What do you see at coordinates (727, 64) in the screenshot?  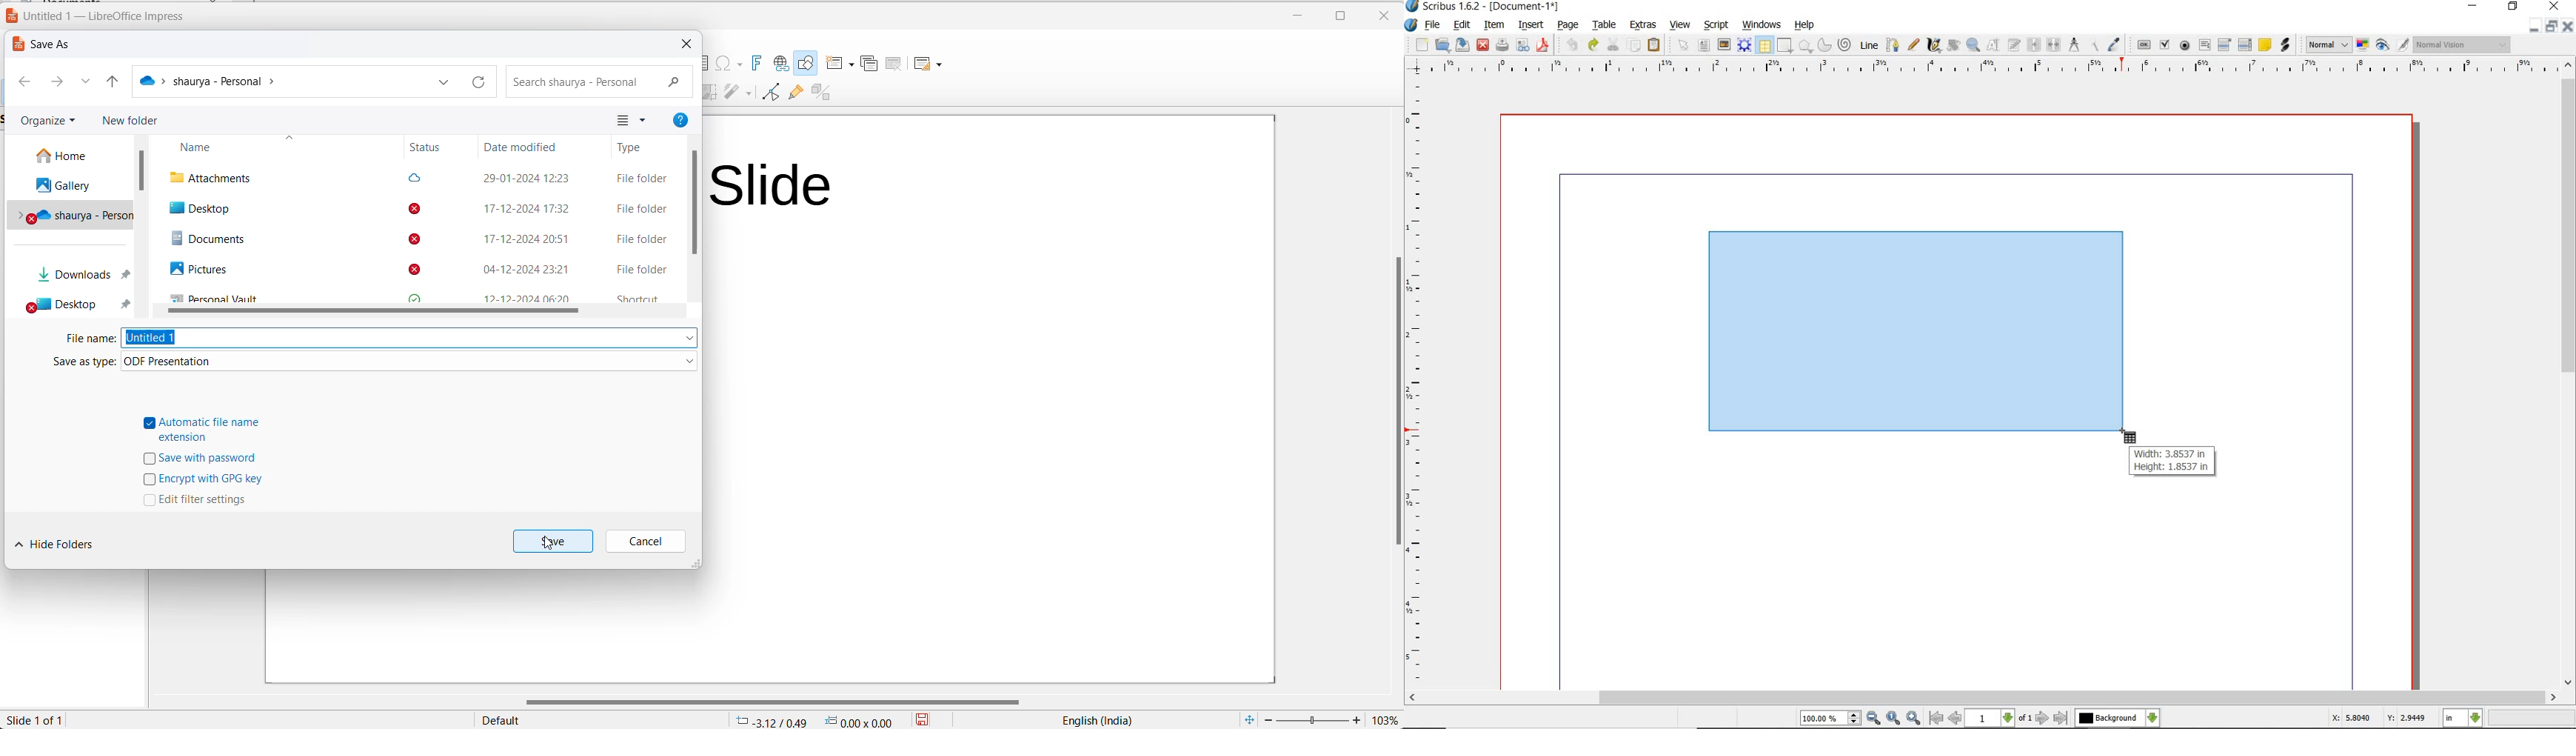 I see `insert special characters` at bounding box center [727, 64].